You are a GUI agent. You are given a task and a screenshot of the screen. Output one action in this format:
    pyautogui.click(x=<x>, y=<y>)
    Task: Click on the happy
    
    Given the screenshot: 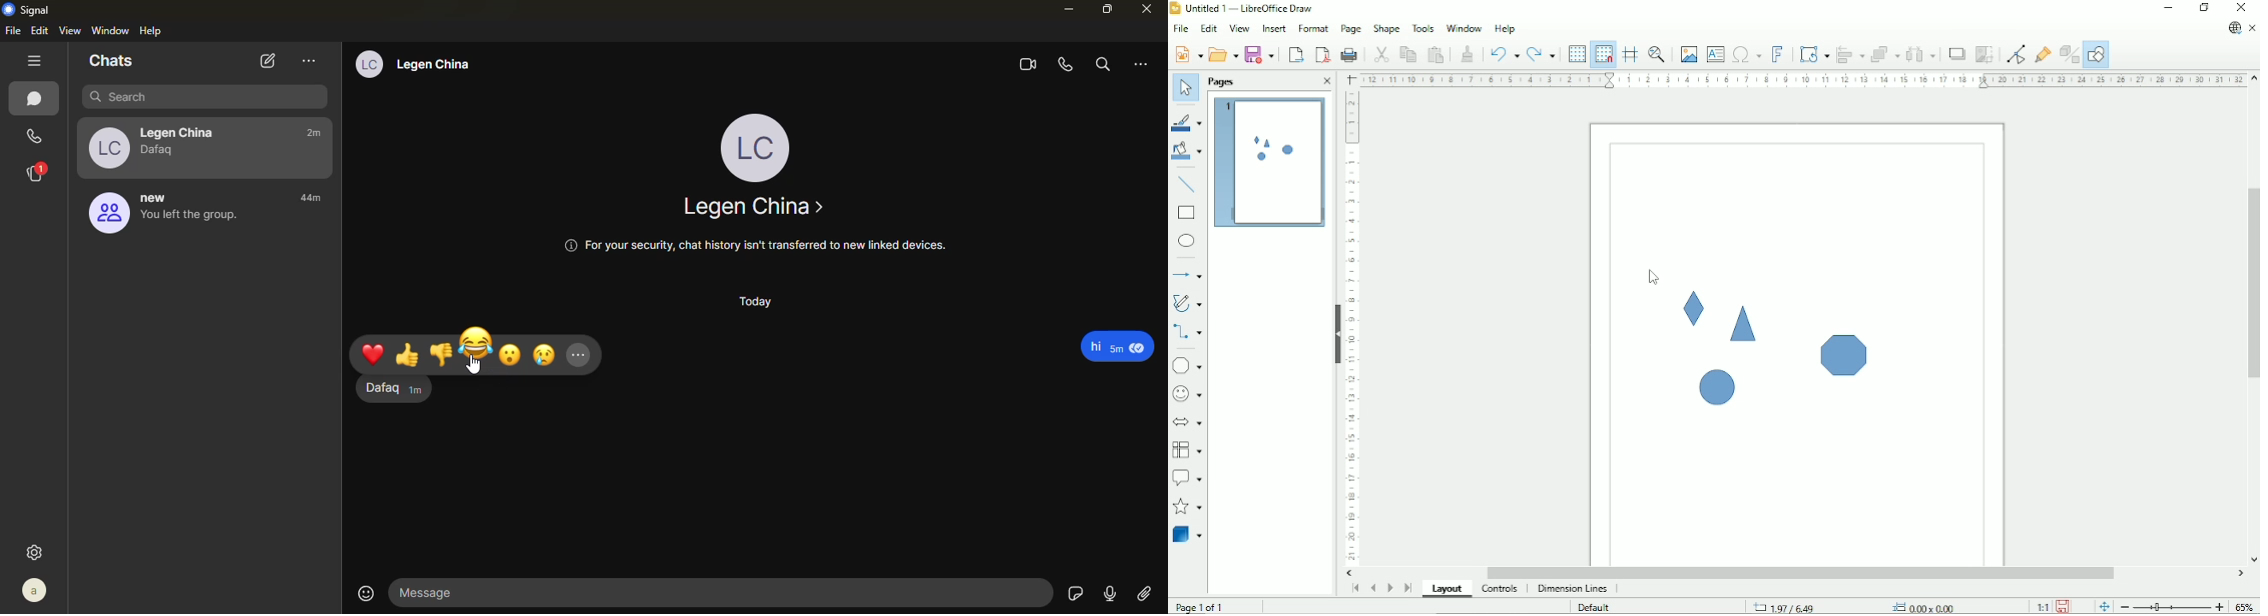 What is the action you would take?
    pyautogui.click(x=476, y=343)
    